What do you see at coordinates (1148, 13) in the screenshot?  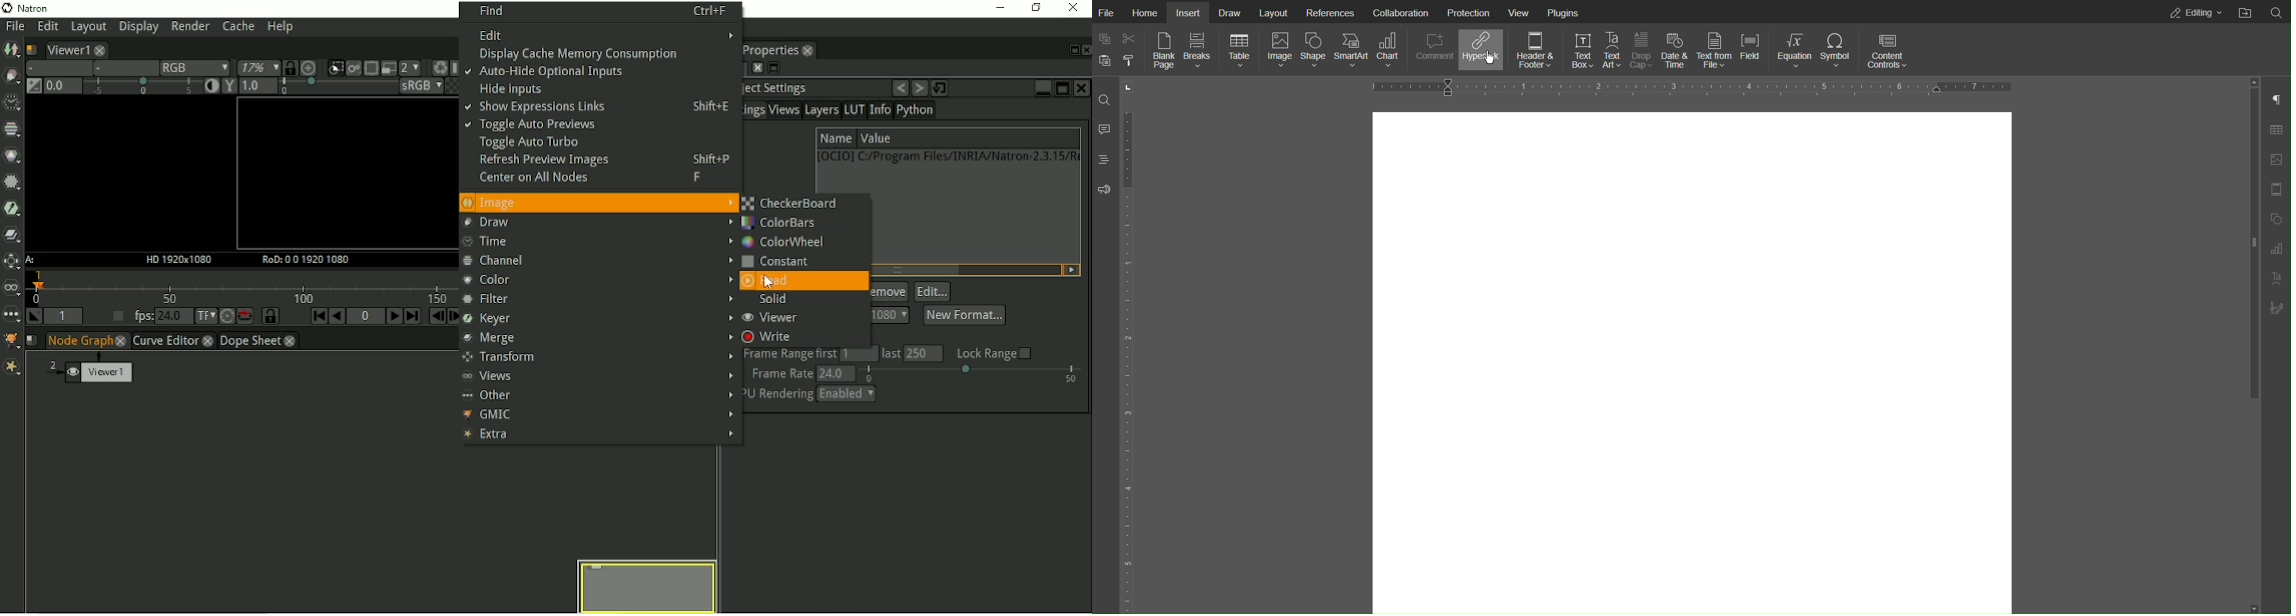 I see `Home` at bounding box center [1148, 13].